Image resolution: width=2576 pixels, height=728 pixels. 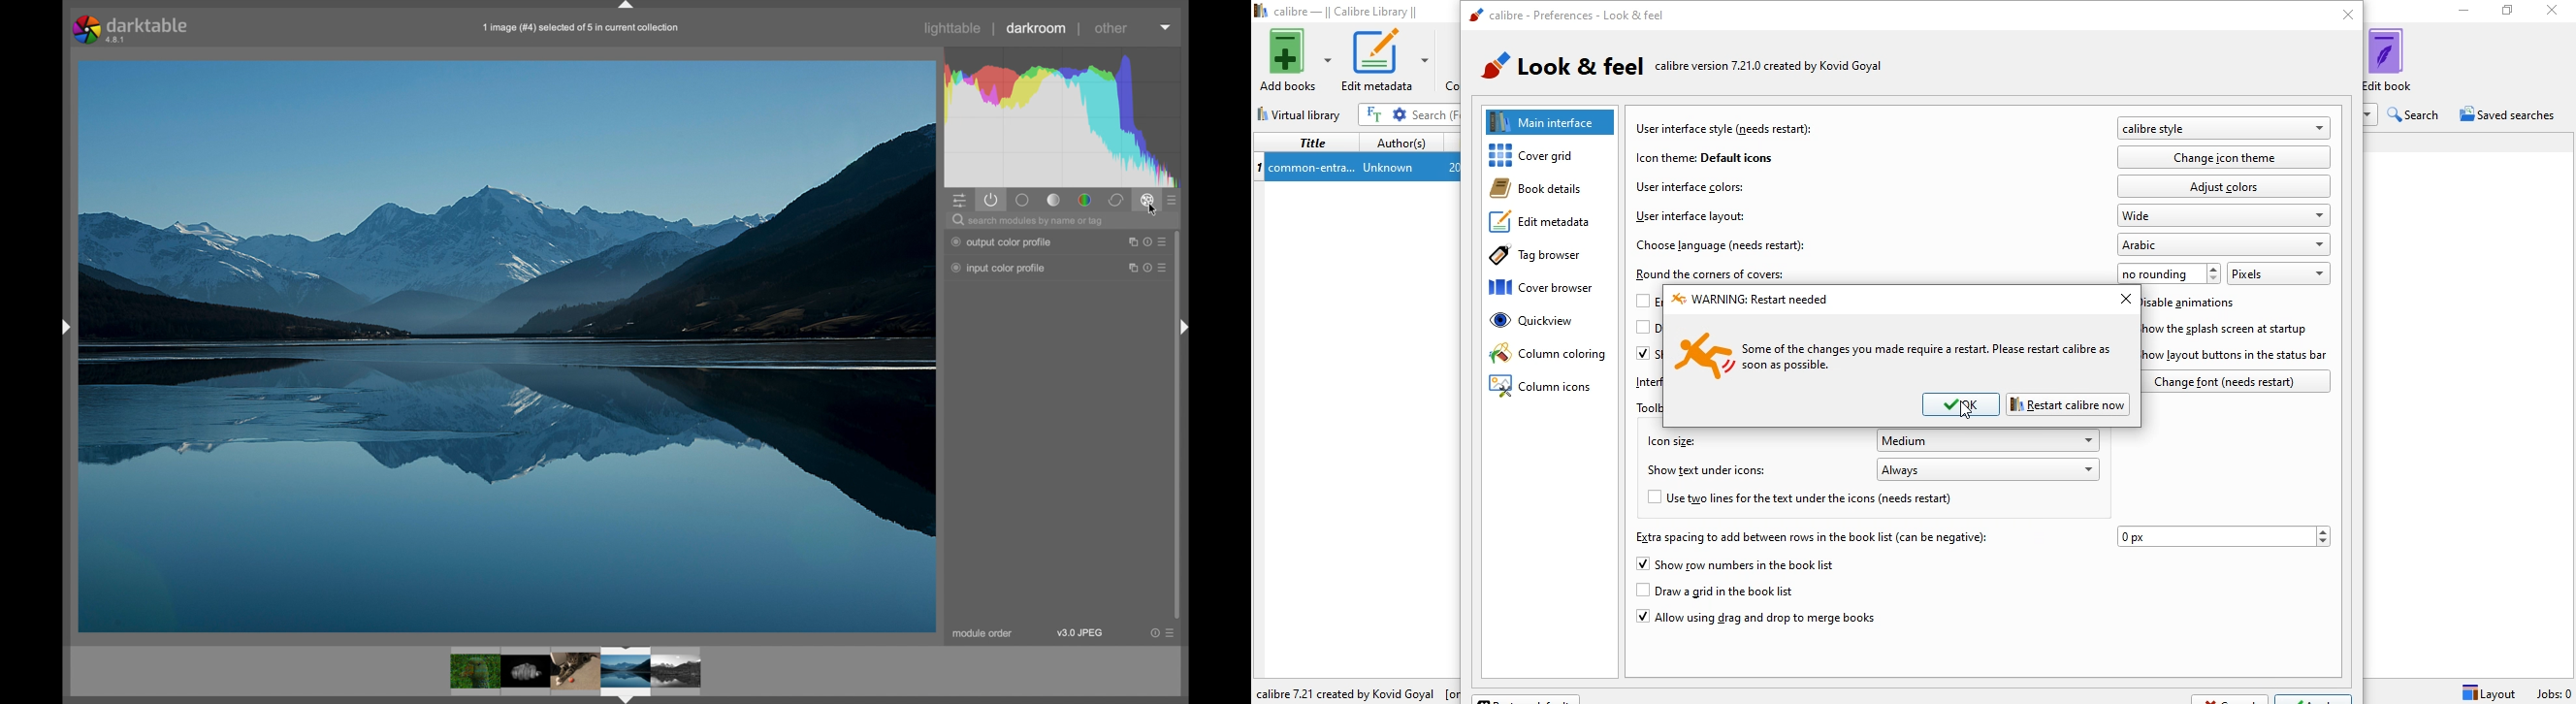 I want to click on use two lines for the text under the icons (needs restart)), so click(x=1816, y=500).